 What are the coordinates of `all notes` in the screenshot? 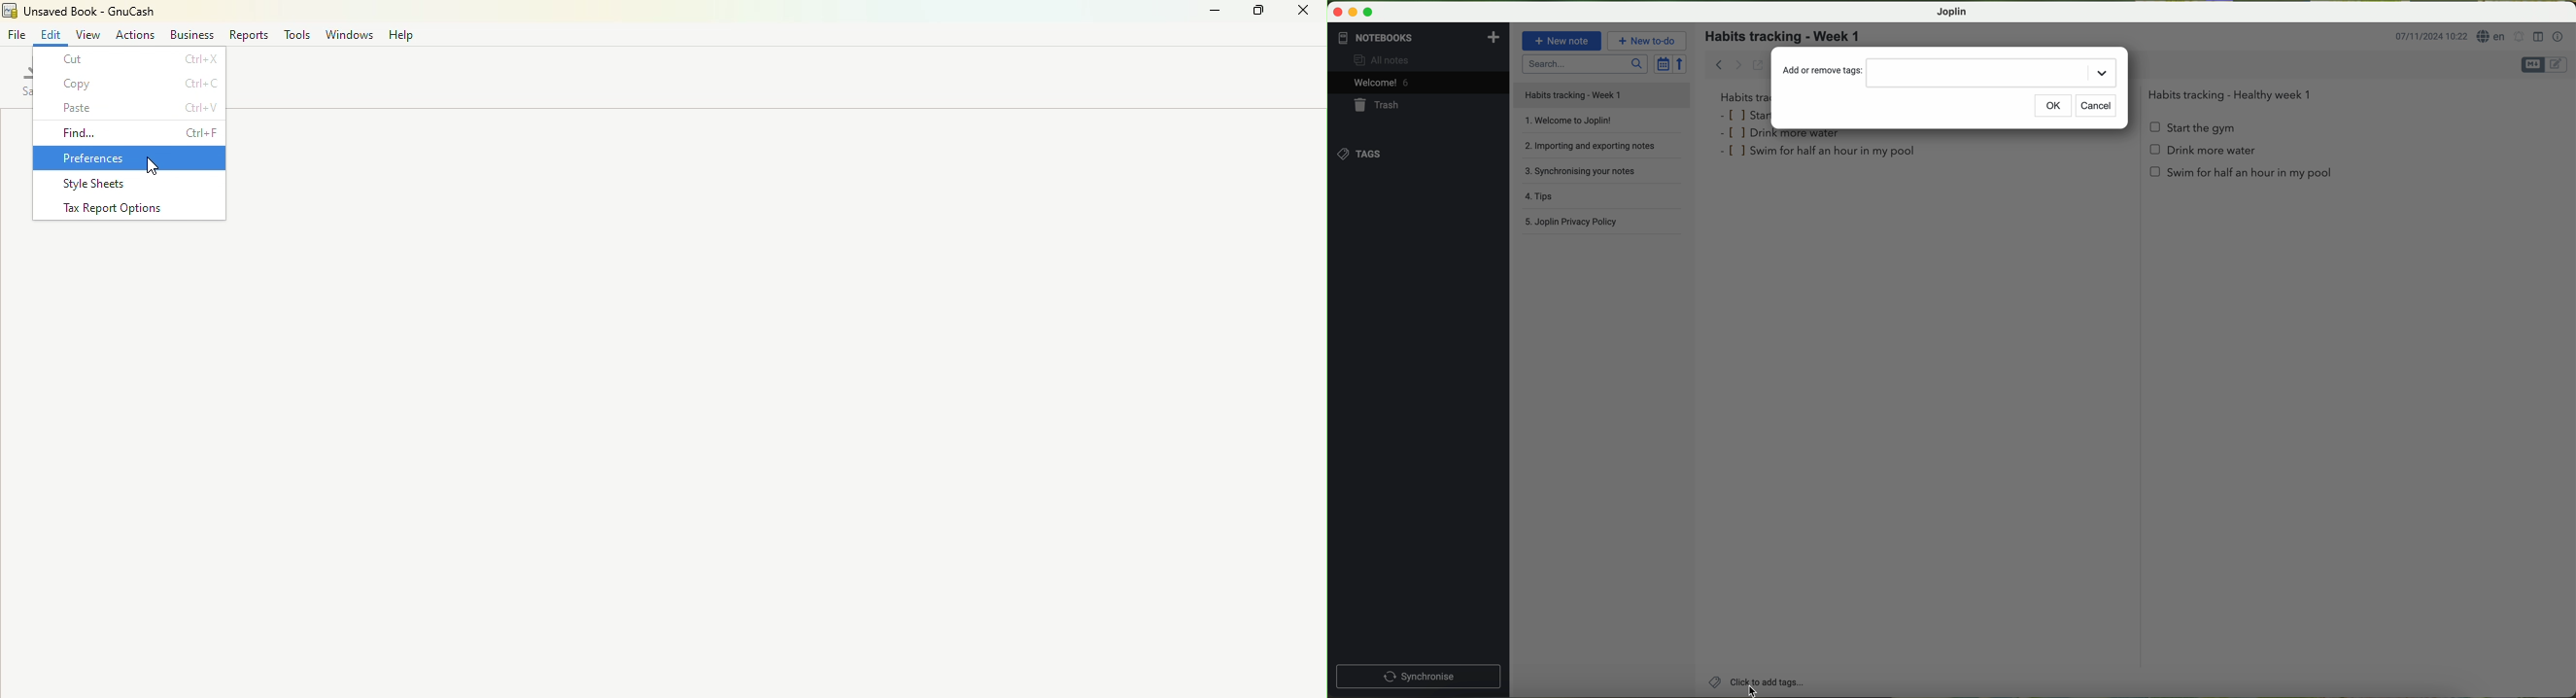 It's located at (1384, 59).